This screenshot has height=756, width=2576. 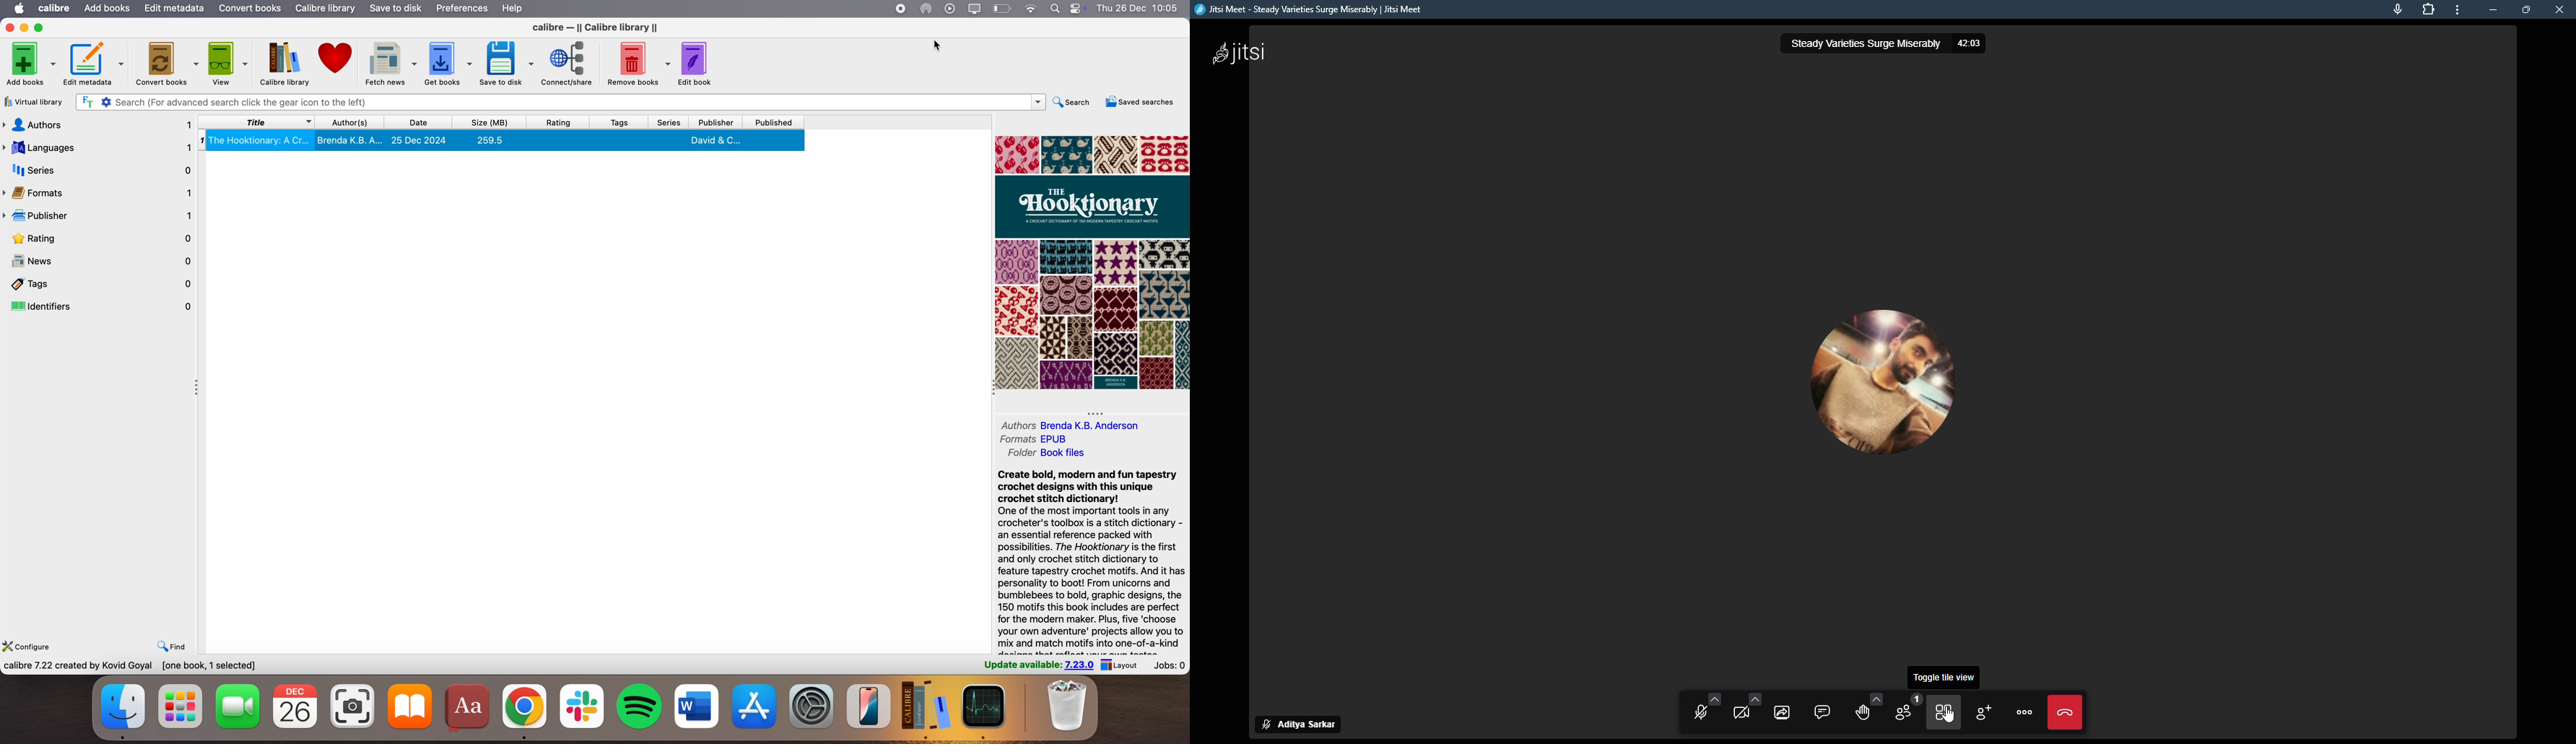 What do you see at coordinates (22, 8) in the screenshot?
I see `Apple icon` at bounding box center [22, 8].